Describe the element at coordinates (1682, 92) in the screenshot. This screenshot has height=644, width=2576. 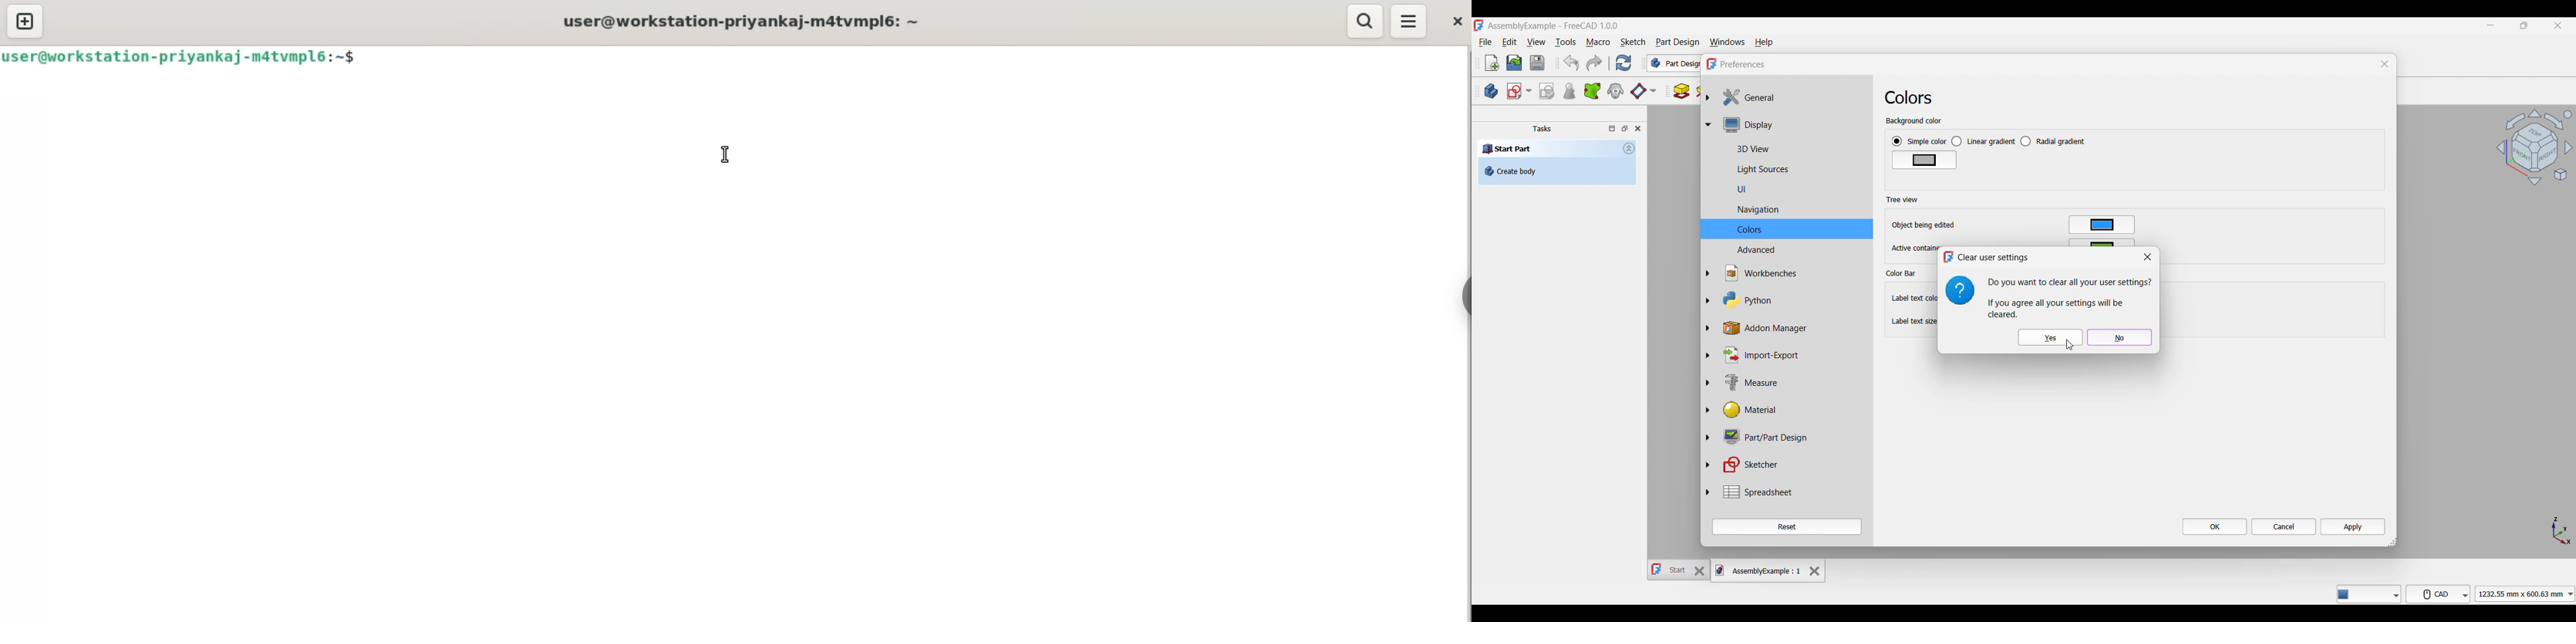
I see `Pad` at that location.